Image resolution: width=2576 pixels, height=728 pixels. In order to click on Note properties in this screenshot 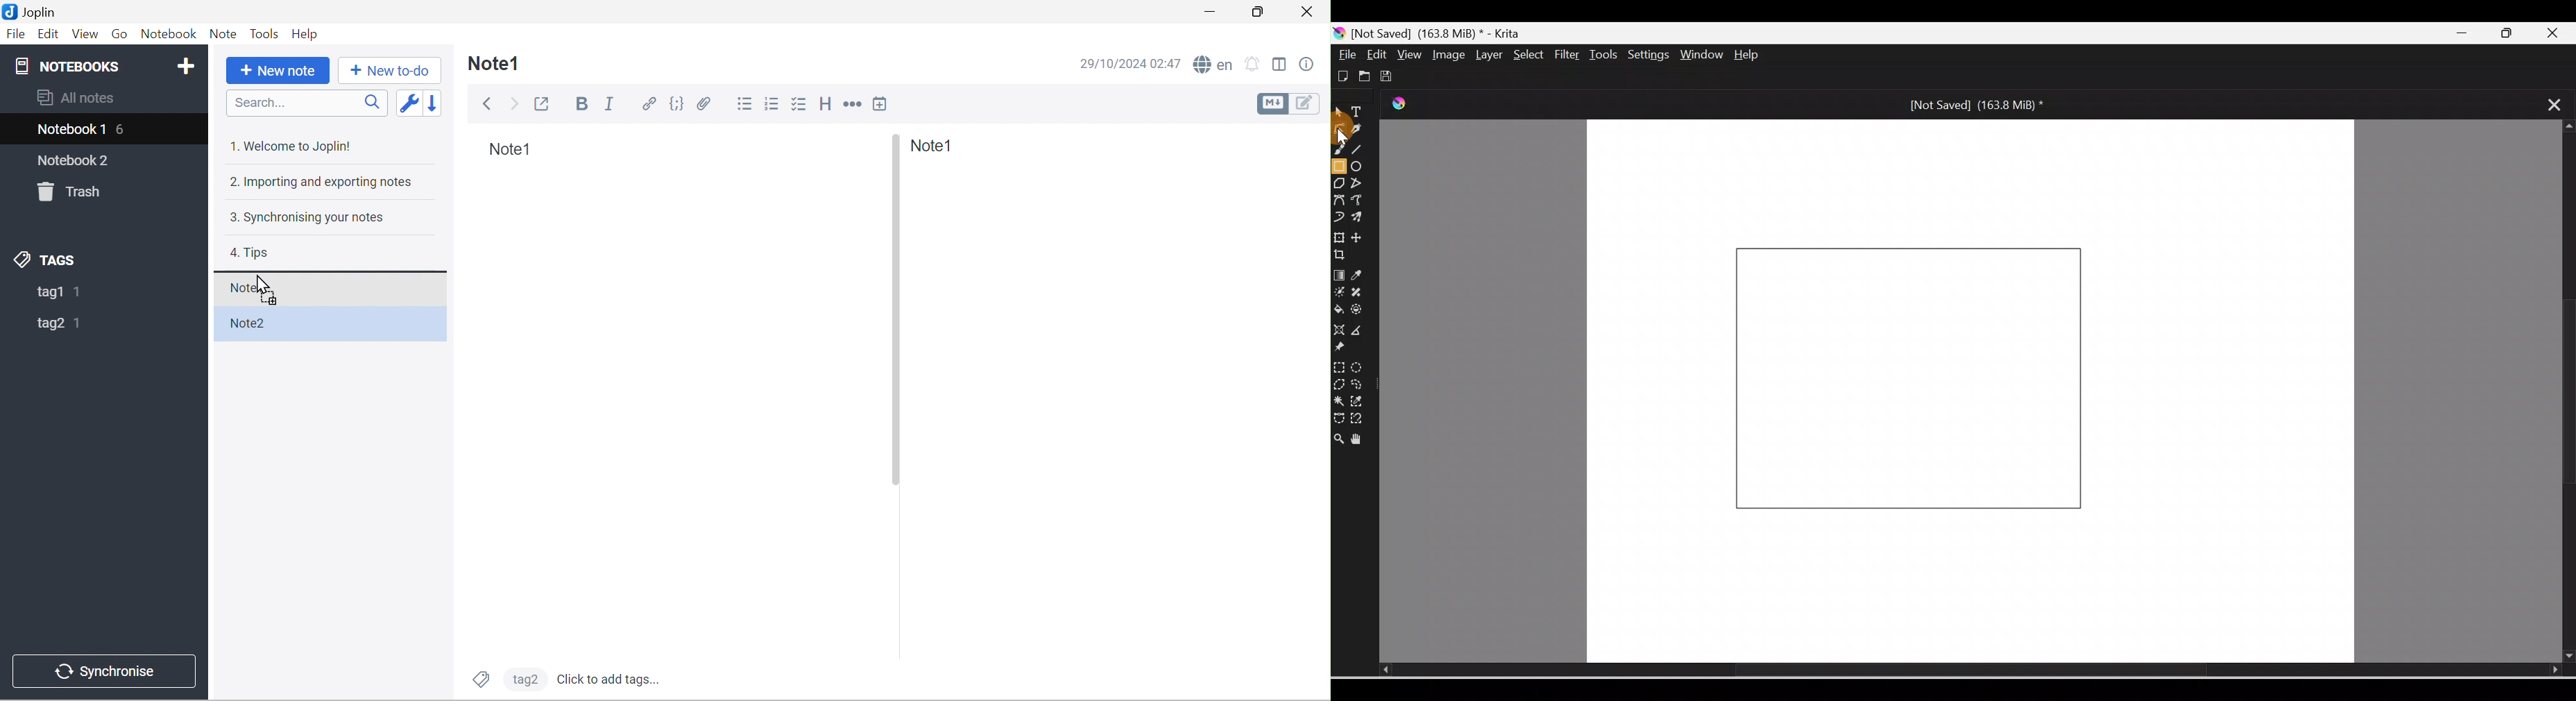, I will do `click(1306, 64)`.